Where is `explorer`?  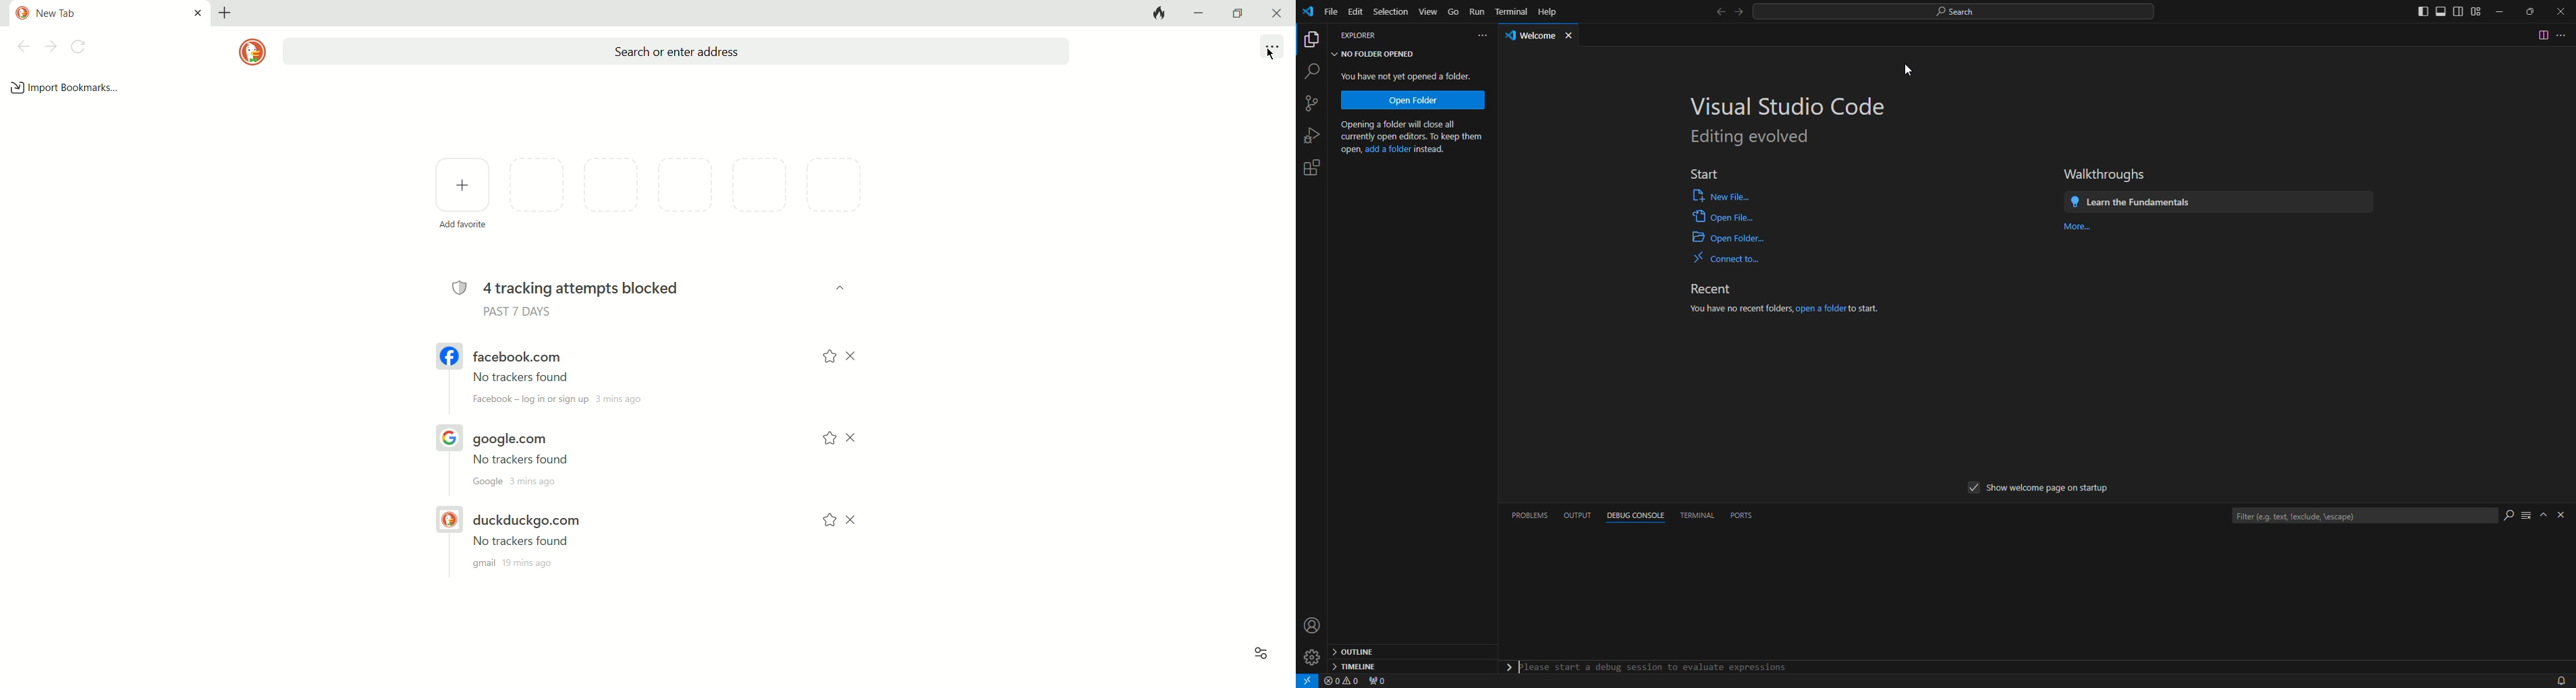
explorer is located at coordinates (1369, 34).